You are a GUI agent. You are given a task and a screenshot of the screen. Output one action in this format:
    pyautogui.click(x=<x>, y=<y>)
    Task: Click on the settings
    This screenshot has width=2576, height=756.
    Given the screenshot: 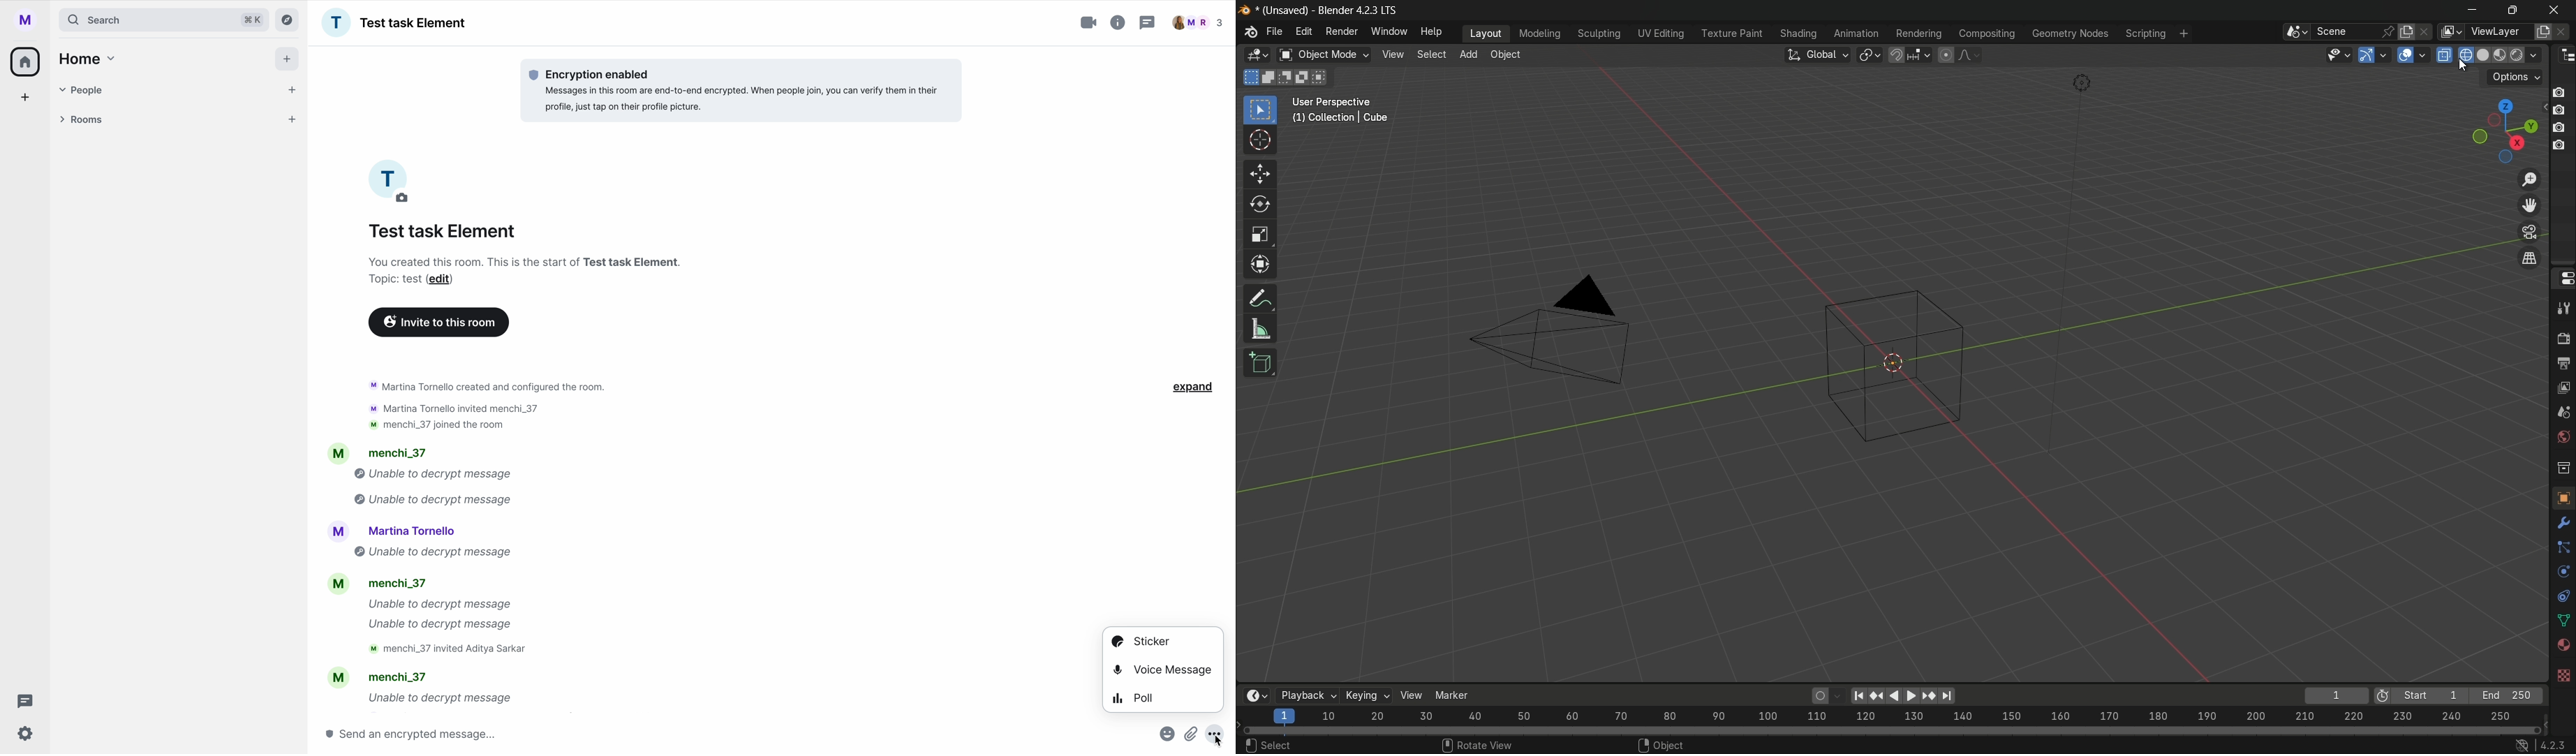 What is the action you would take?
    pyautogui.click(x=26, y=735)
    